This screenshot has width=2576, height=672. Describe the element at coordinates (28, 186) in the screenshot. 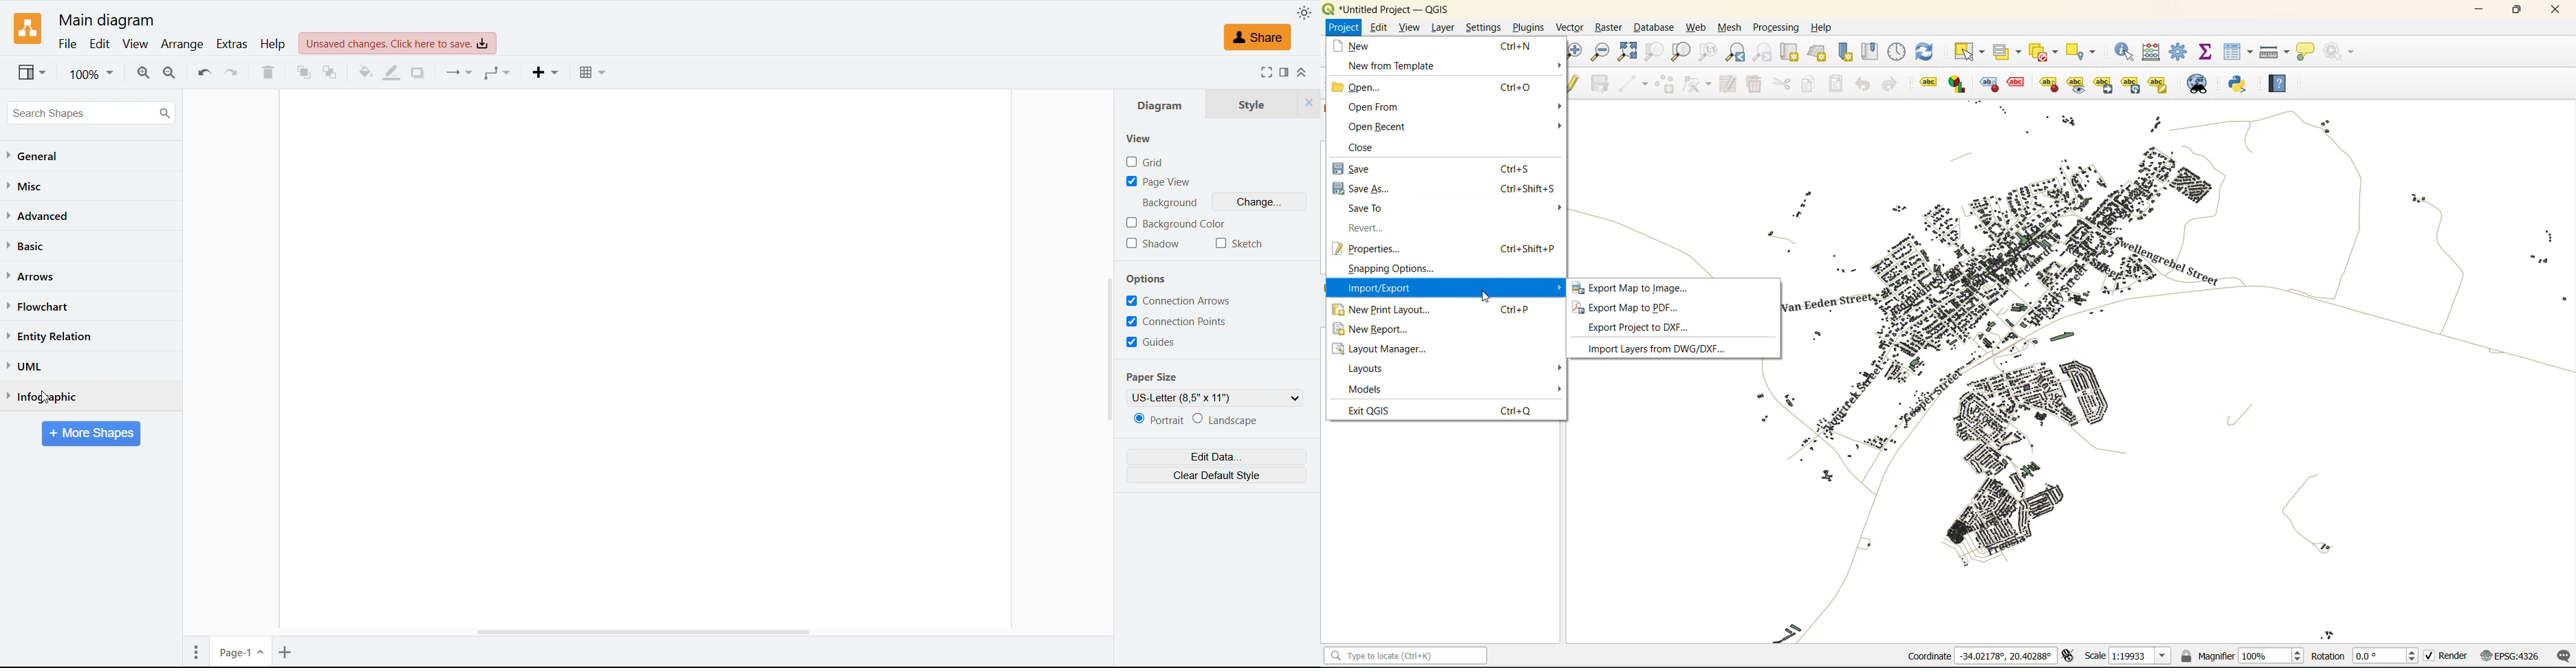

I see `Miscellaneous ` at that location.